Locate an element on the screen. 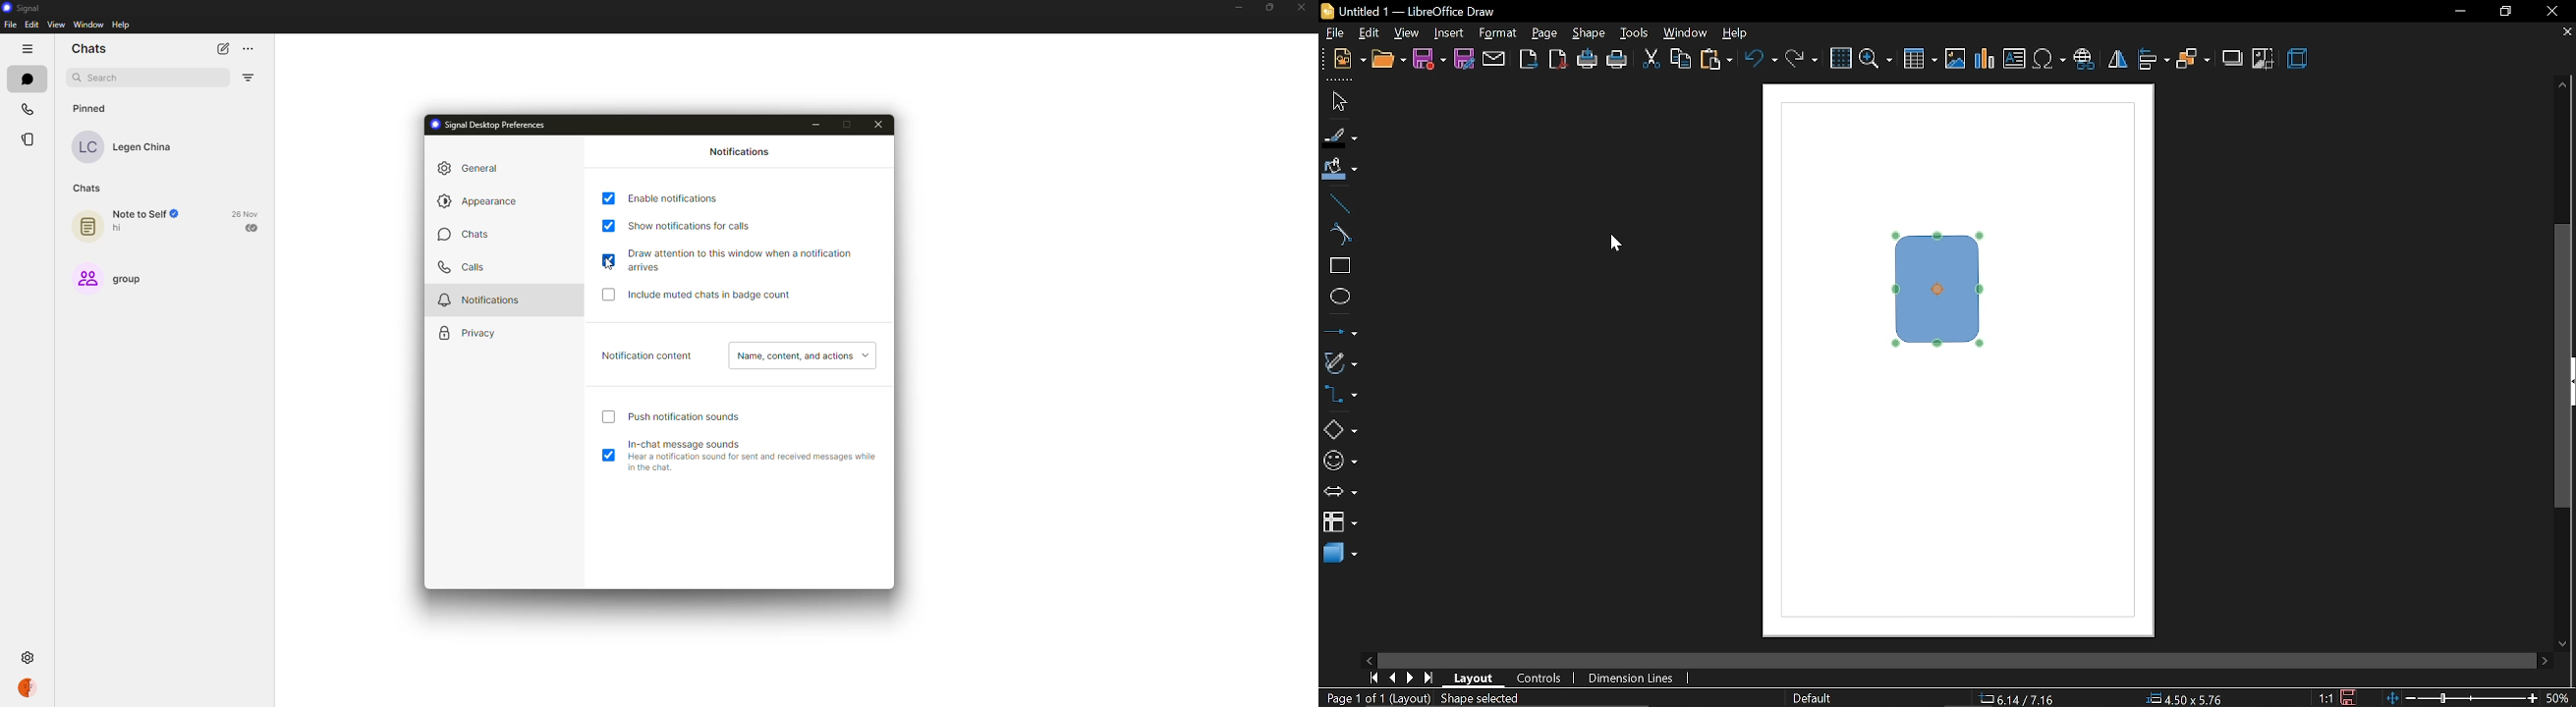 The width and height of the screenshot is (2576, 728). enable notifications is located at coordinates (679, 198).